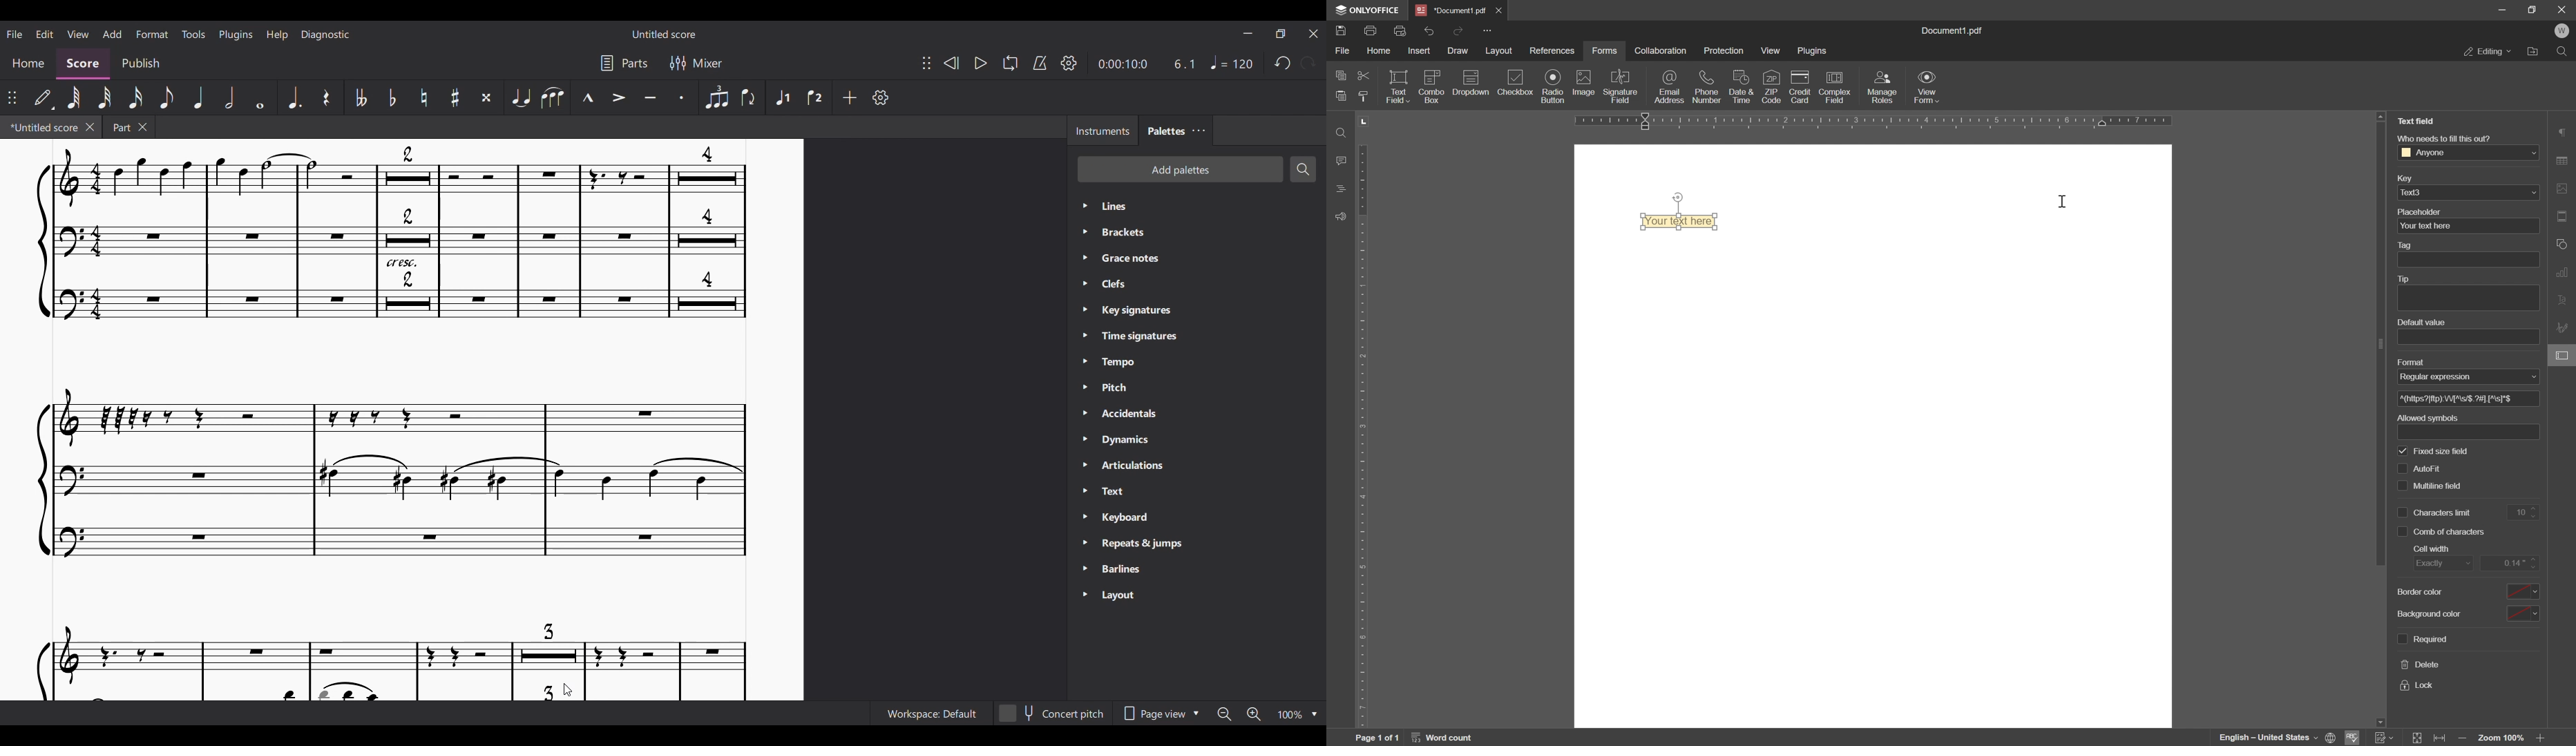  Describe the element at coordinates (683, 98) in the screenshot. I see `Staccato` at that location.